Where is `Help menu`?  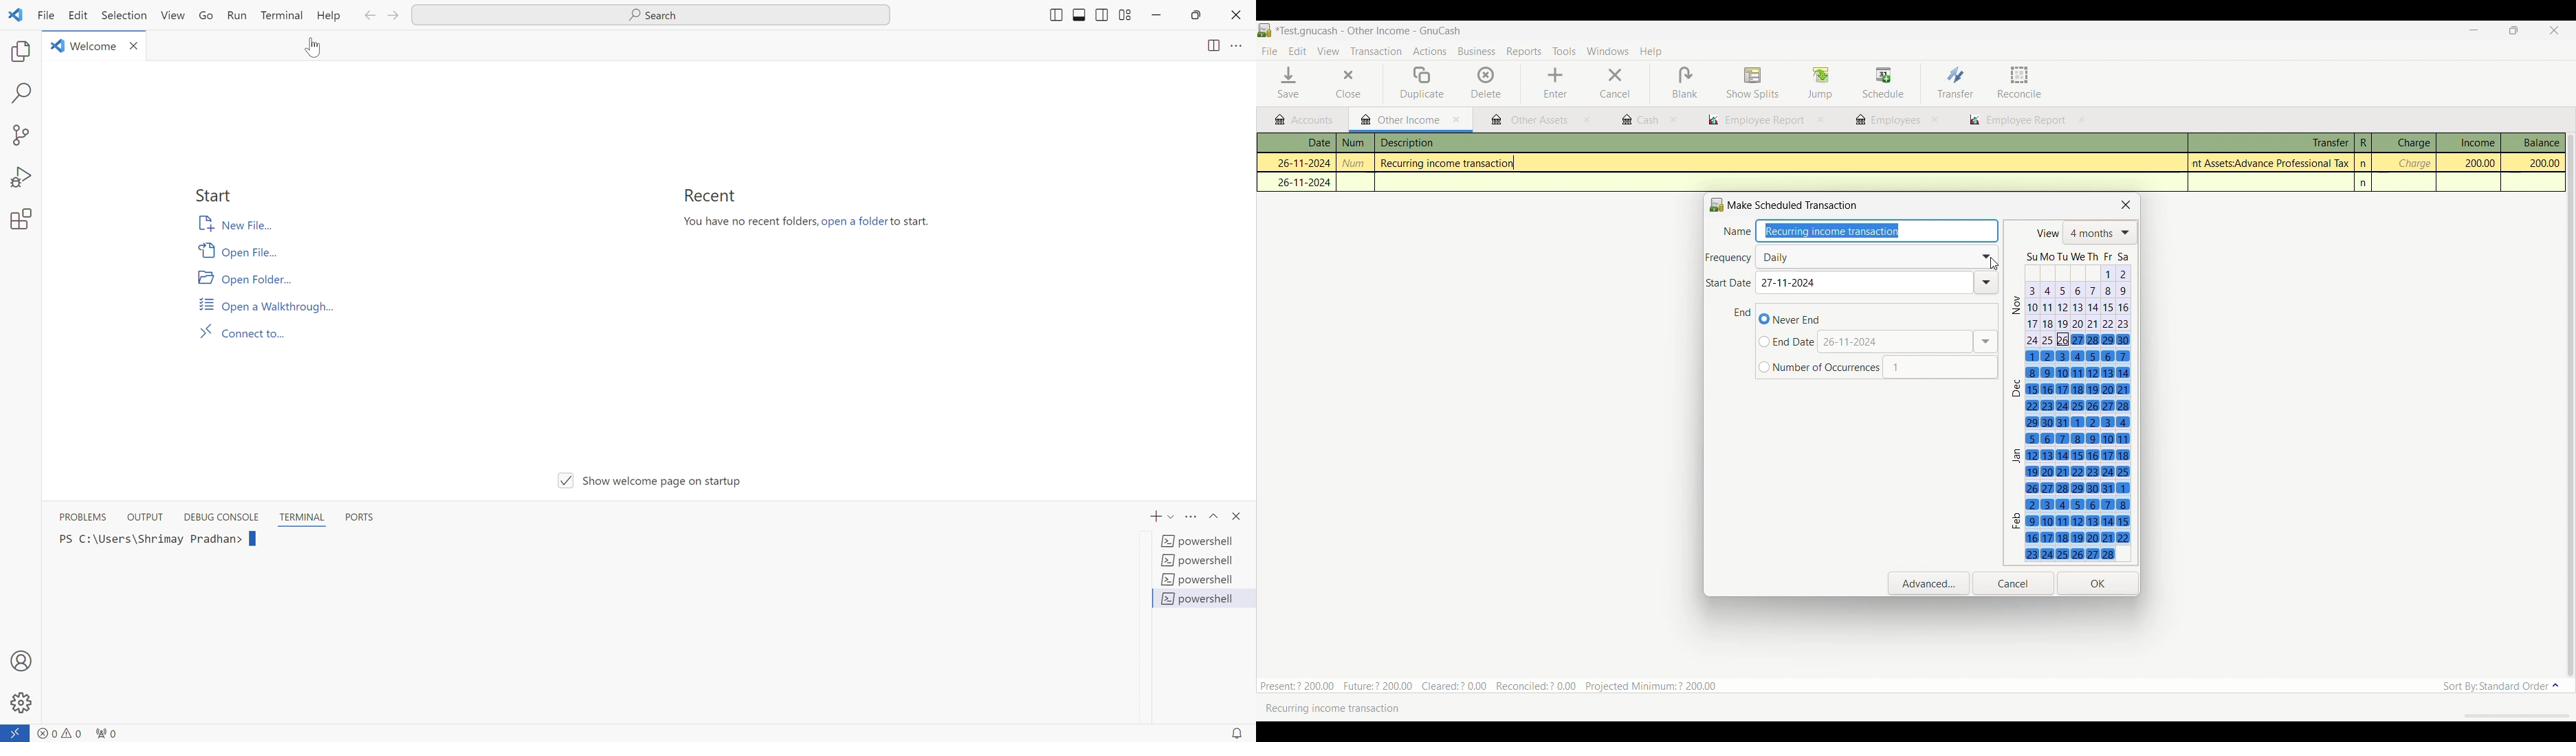
Help menu is located at coordinates (1651, 52).